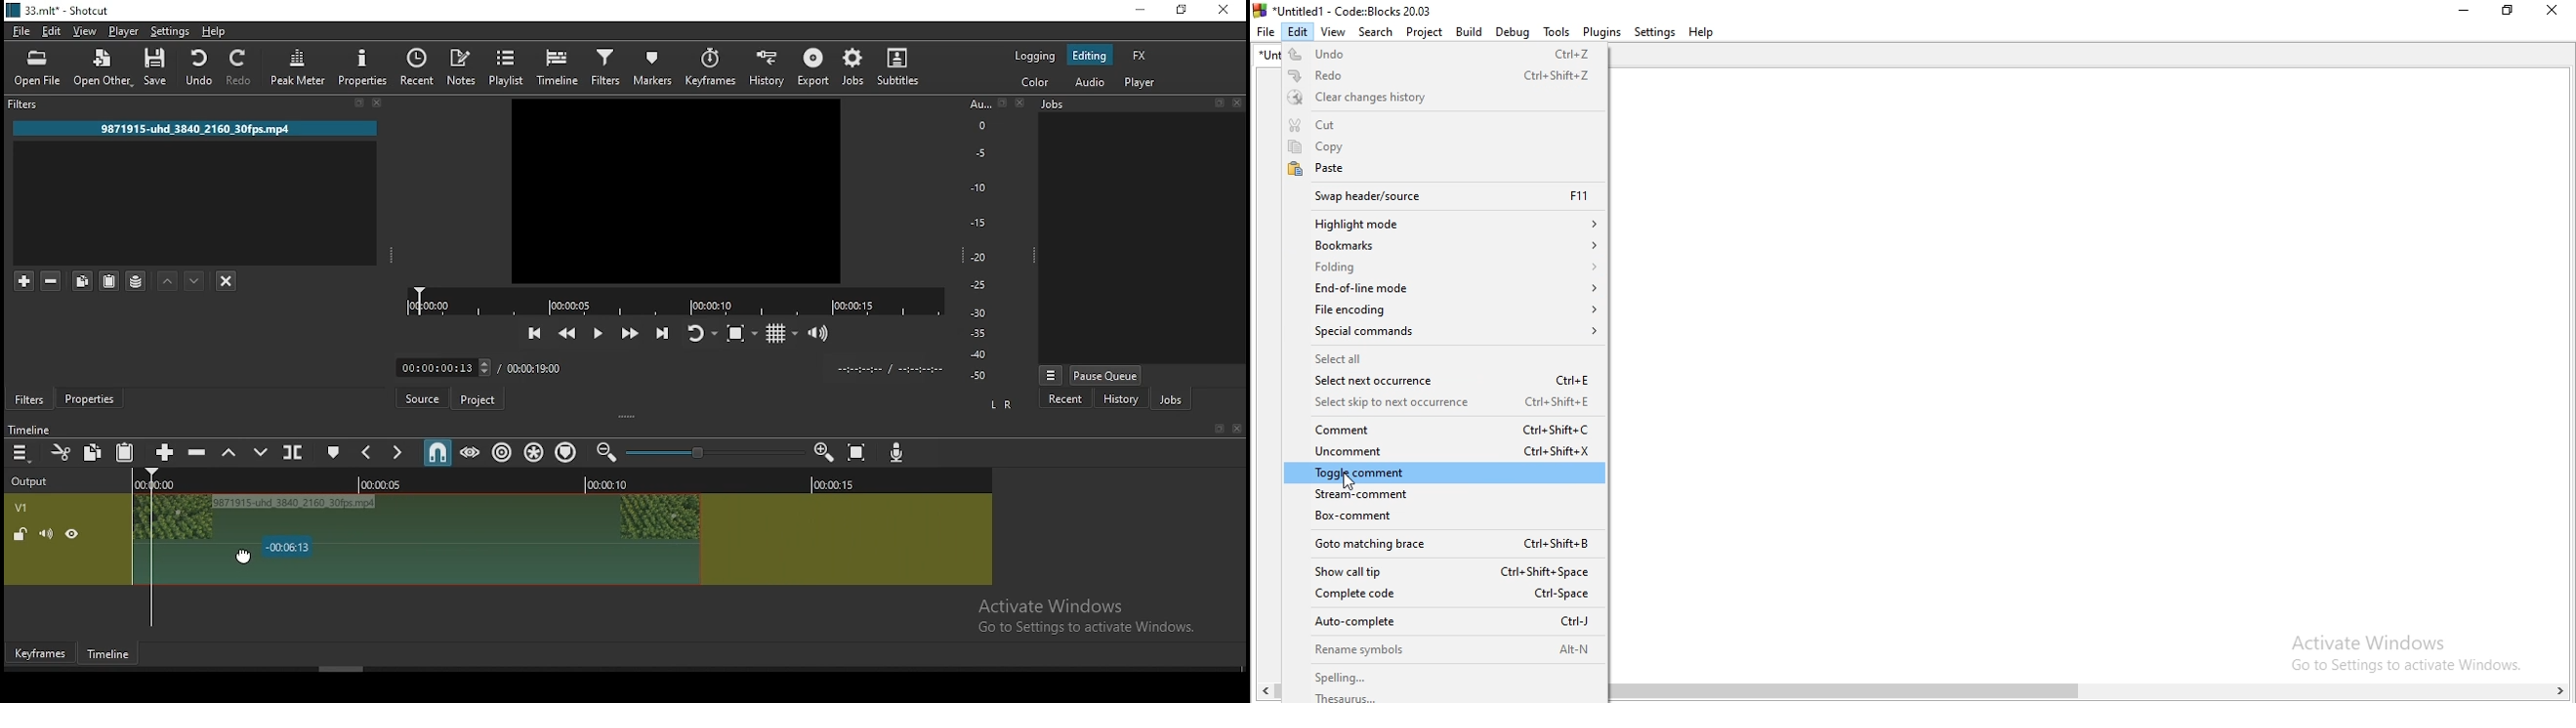 This screenshot has height=728, width=2576. I want to click on previous marker, so click(370, 450).